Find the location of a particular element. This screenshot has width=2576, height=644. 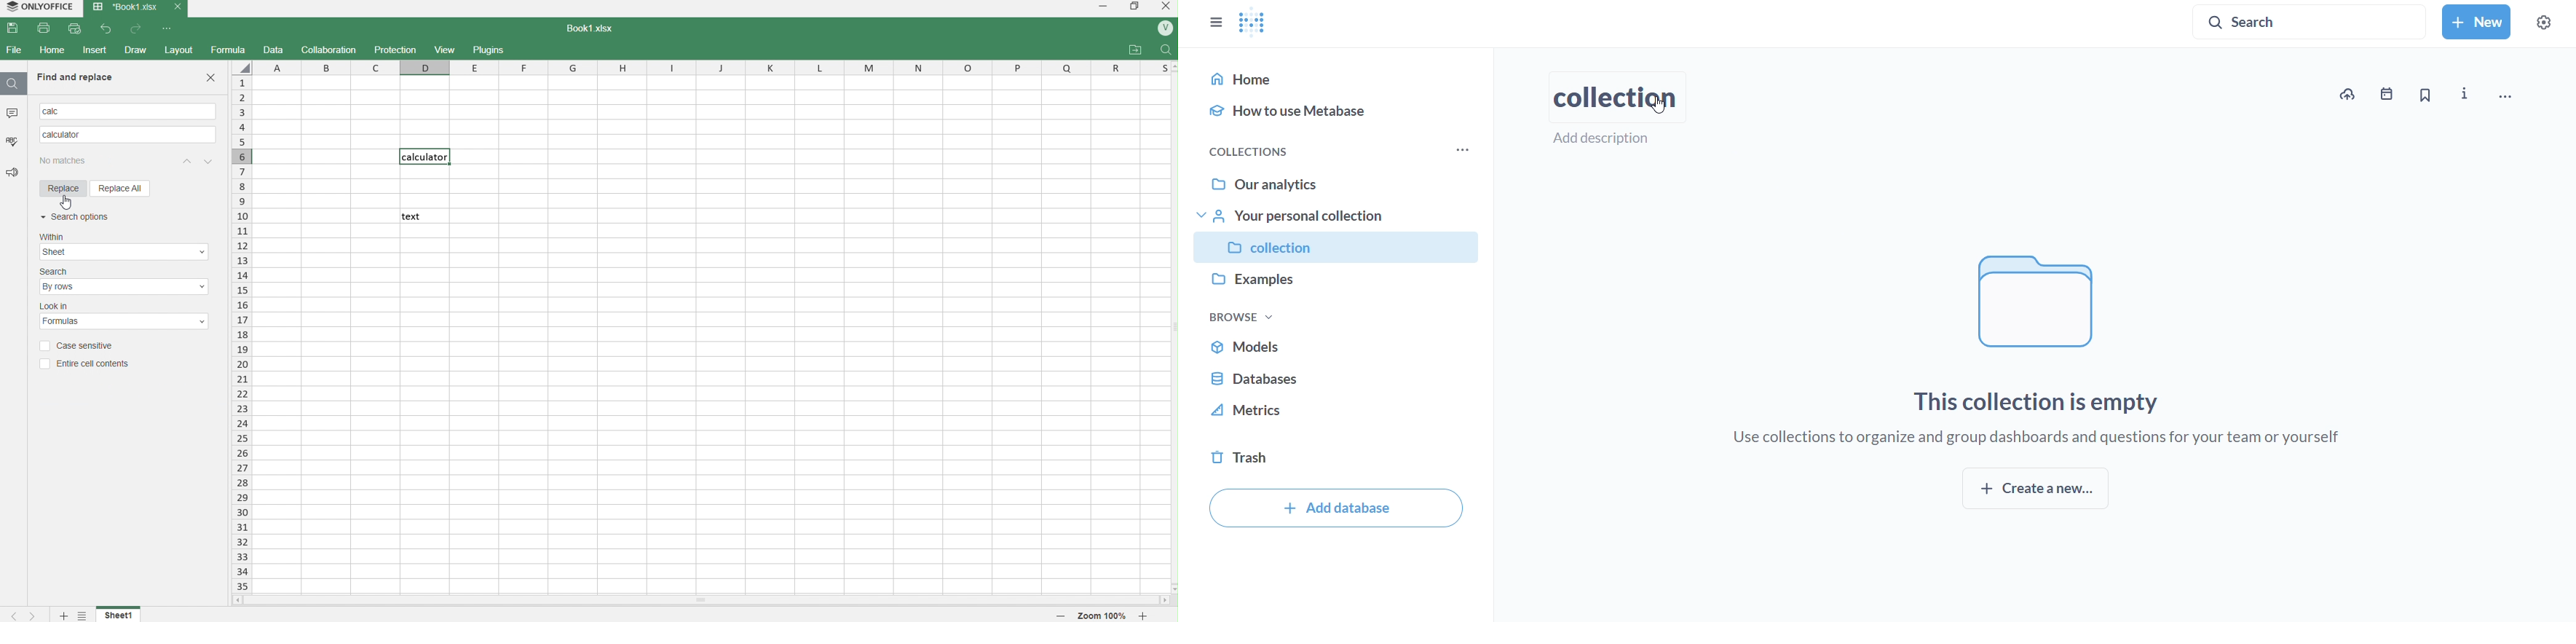

close tab is located at coordinates (178, 9).